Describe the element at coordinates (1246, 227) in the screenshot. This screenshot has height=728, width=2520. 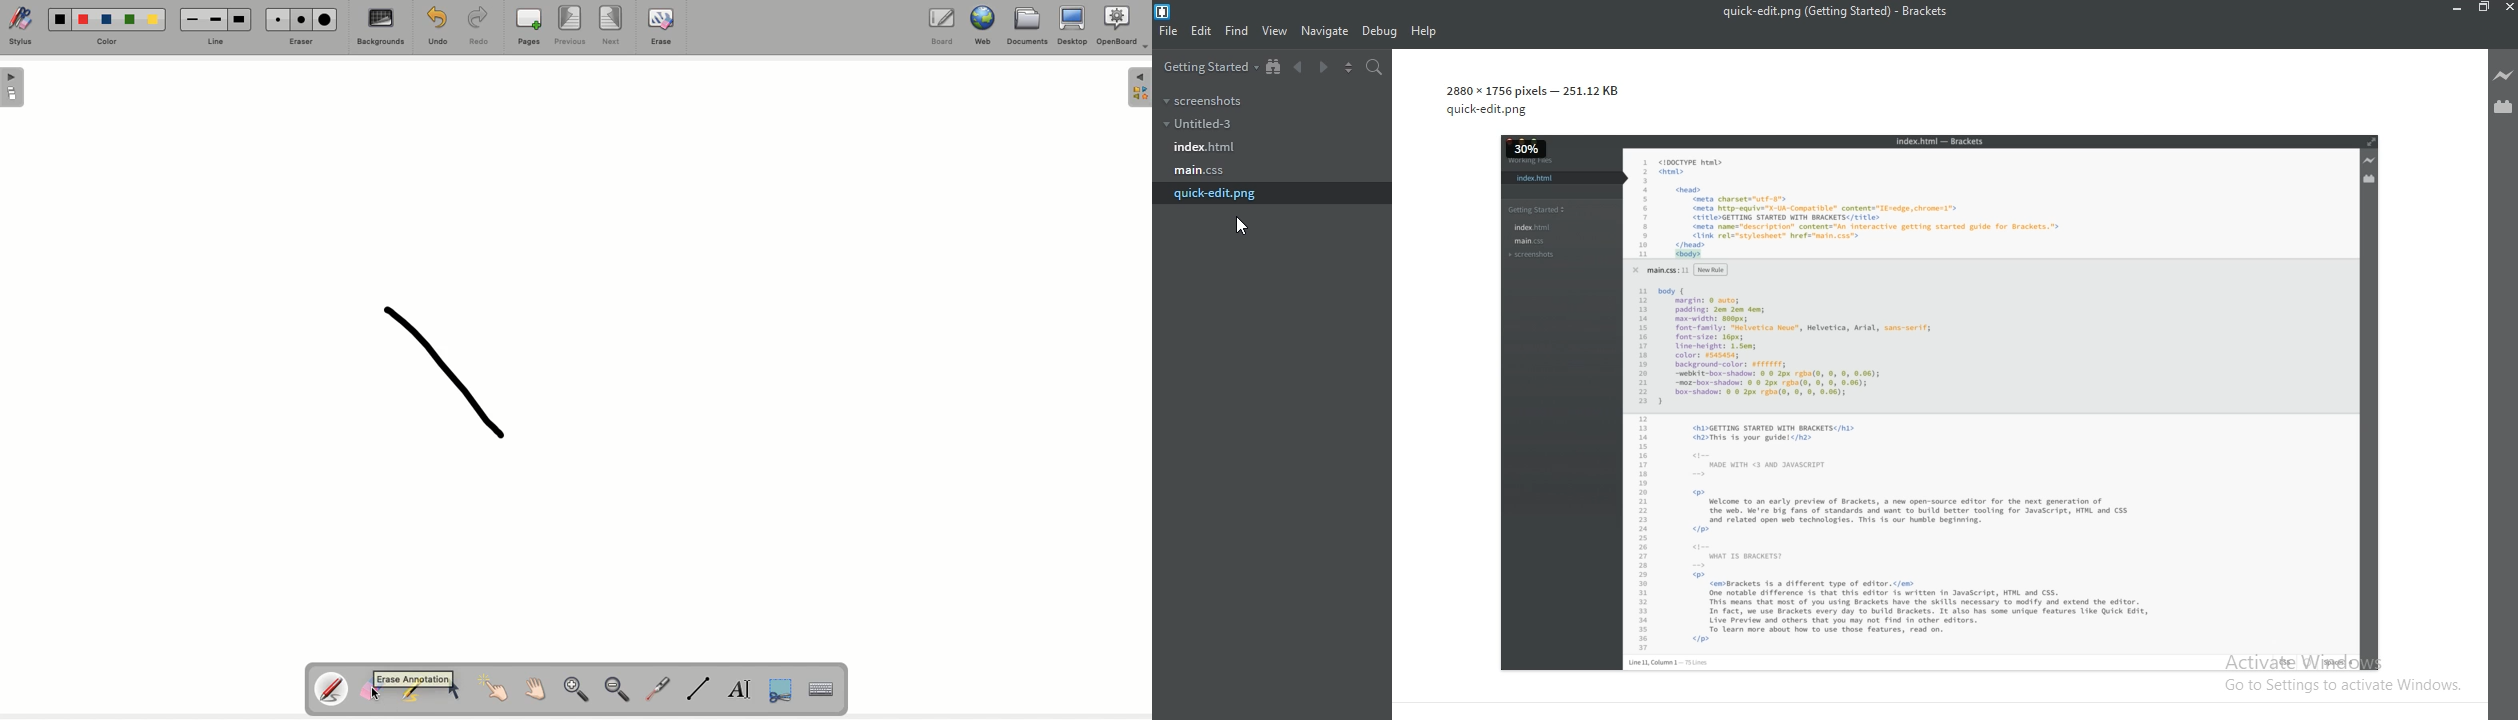
I see `cursor` at that location.